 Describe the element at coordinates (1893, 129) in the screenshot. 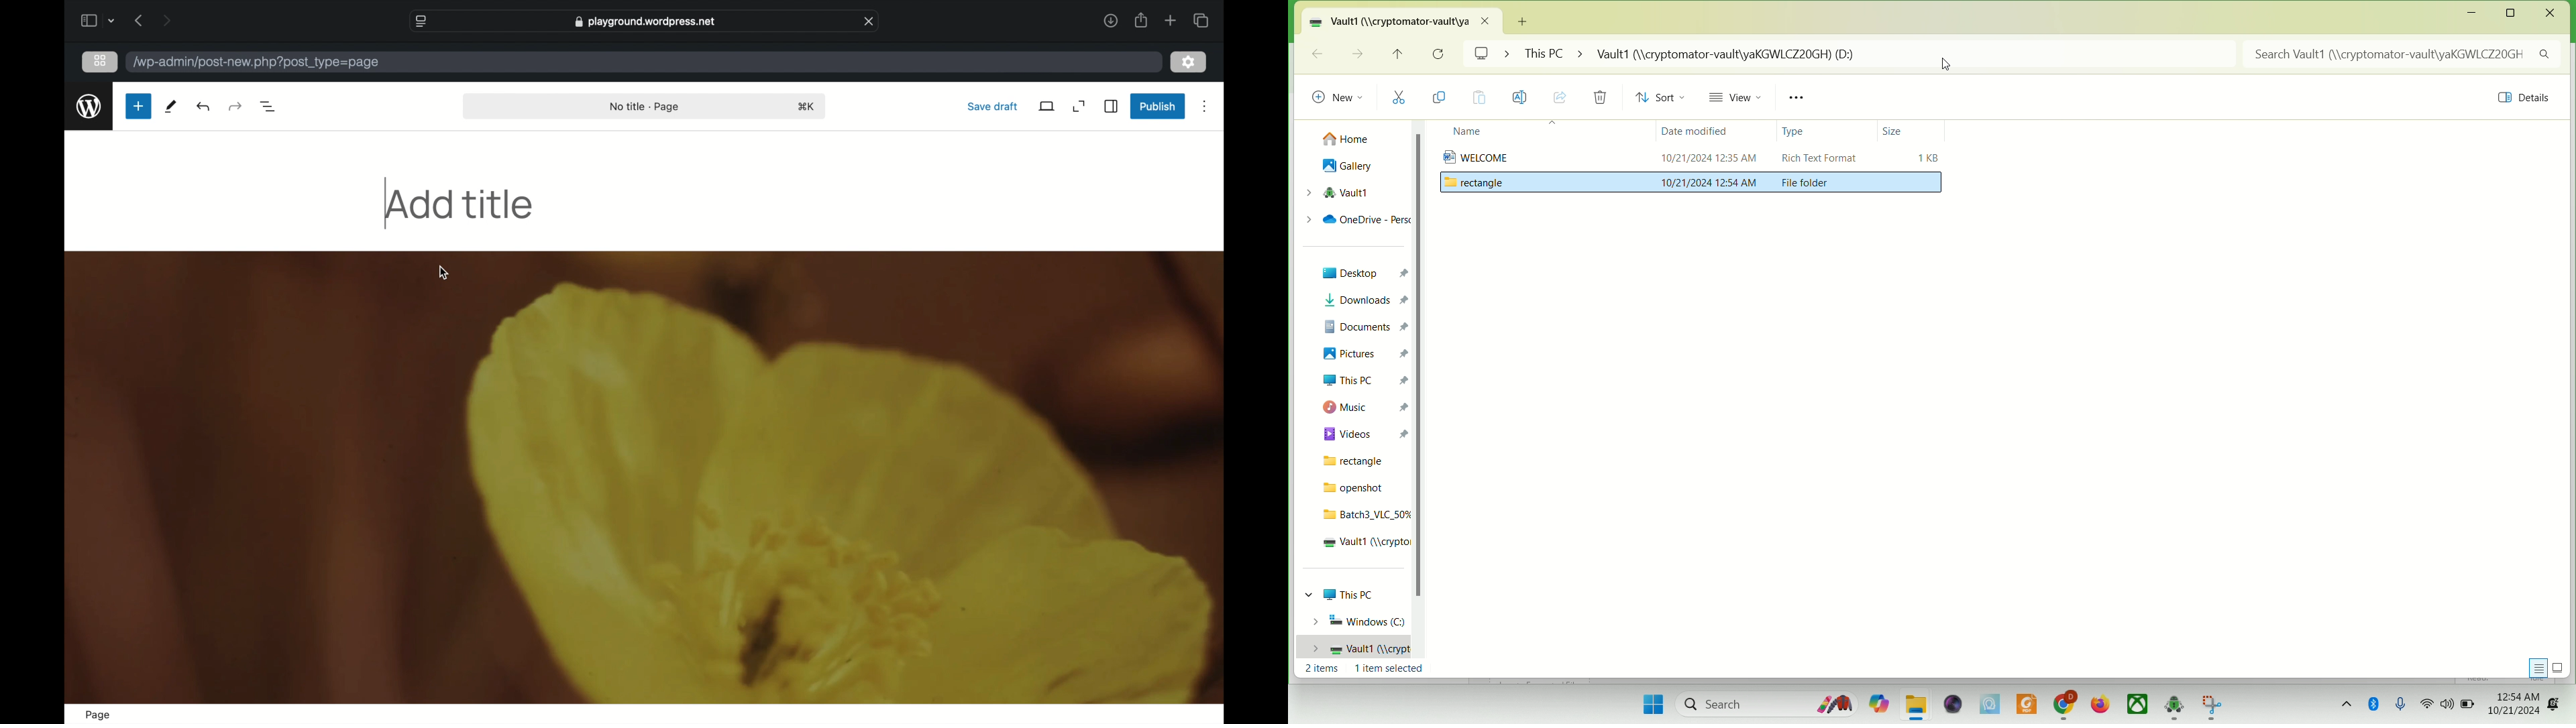

I see `size` at that location.